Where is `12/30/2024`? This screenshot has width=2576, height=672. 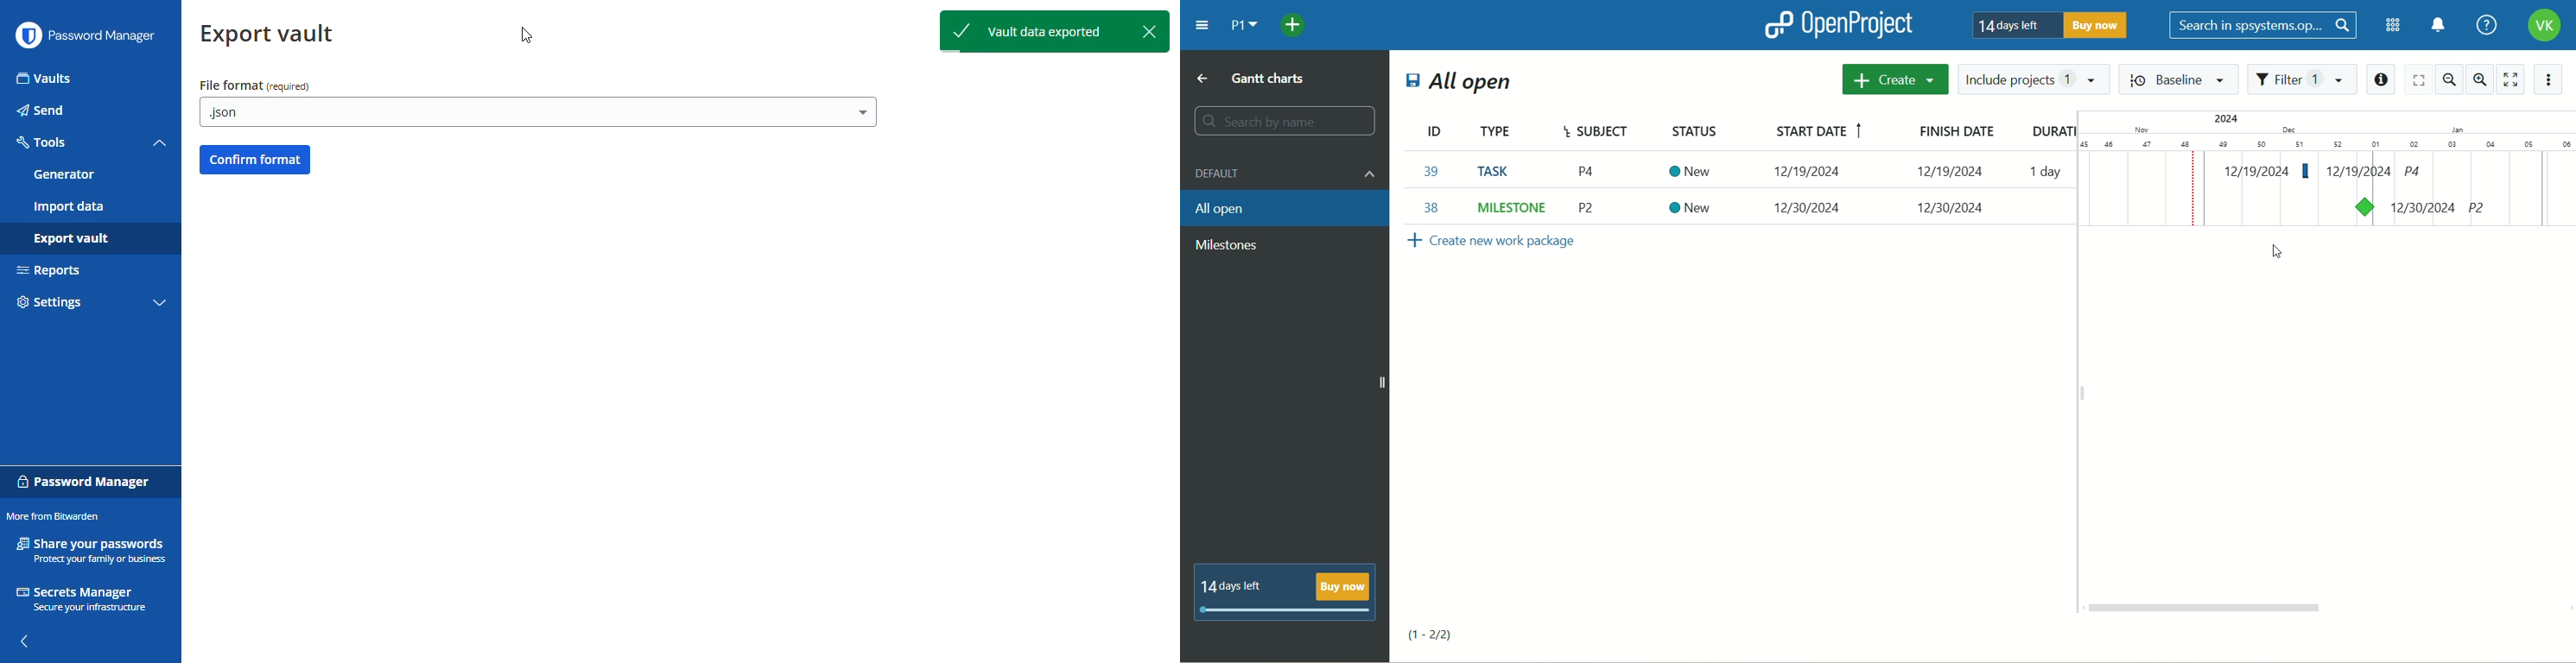 12/30/2024 is located at coordinates (1801, 209).